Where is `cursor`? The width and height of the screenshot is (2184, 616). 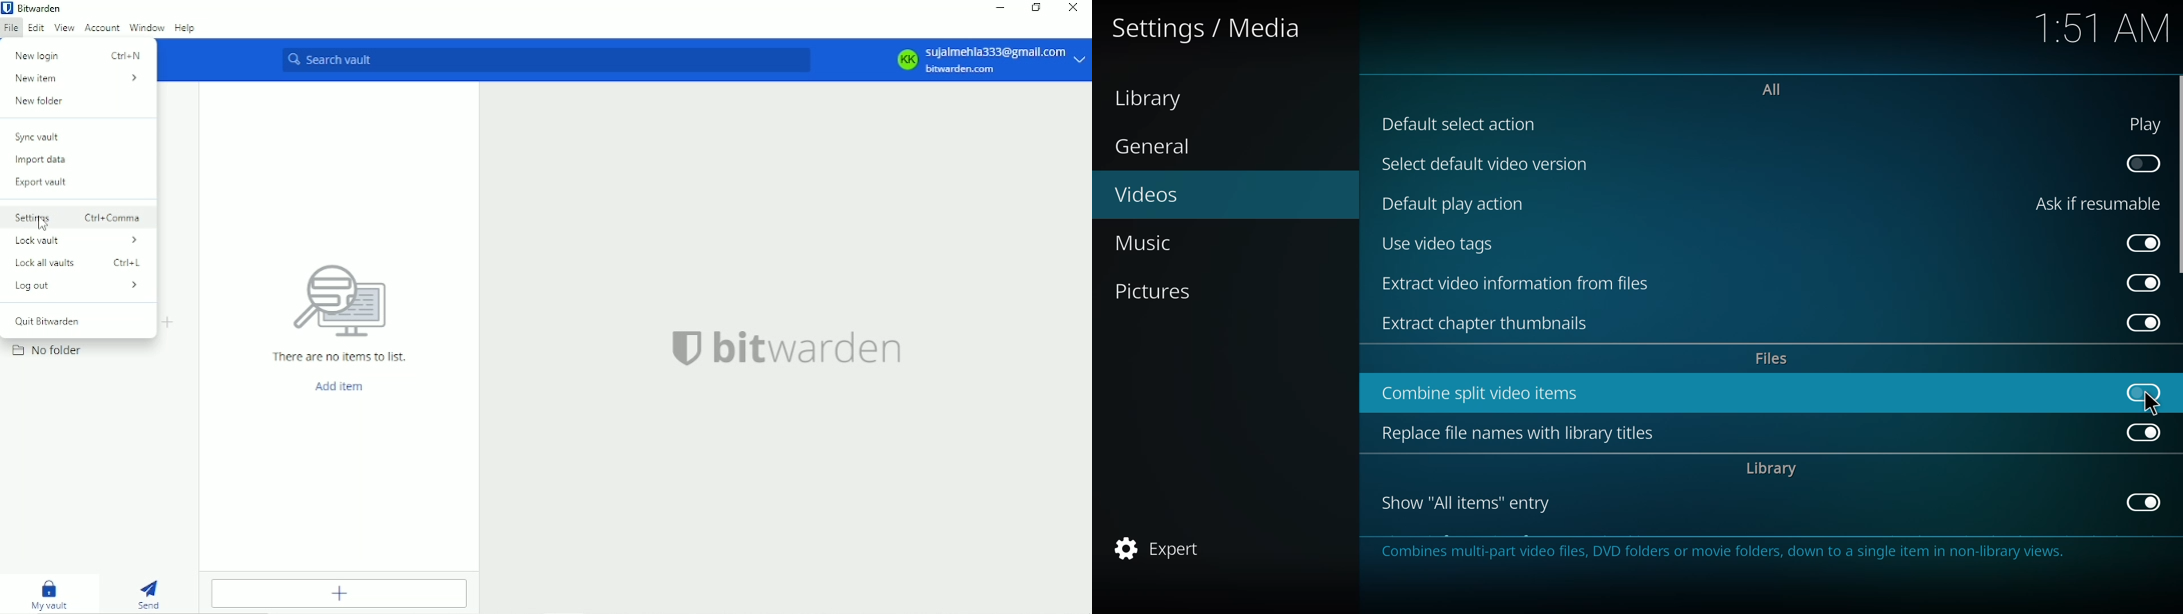 cursor is located at coordinates (2152, 403).